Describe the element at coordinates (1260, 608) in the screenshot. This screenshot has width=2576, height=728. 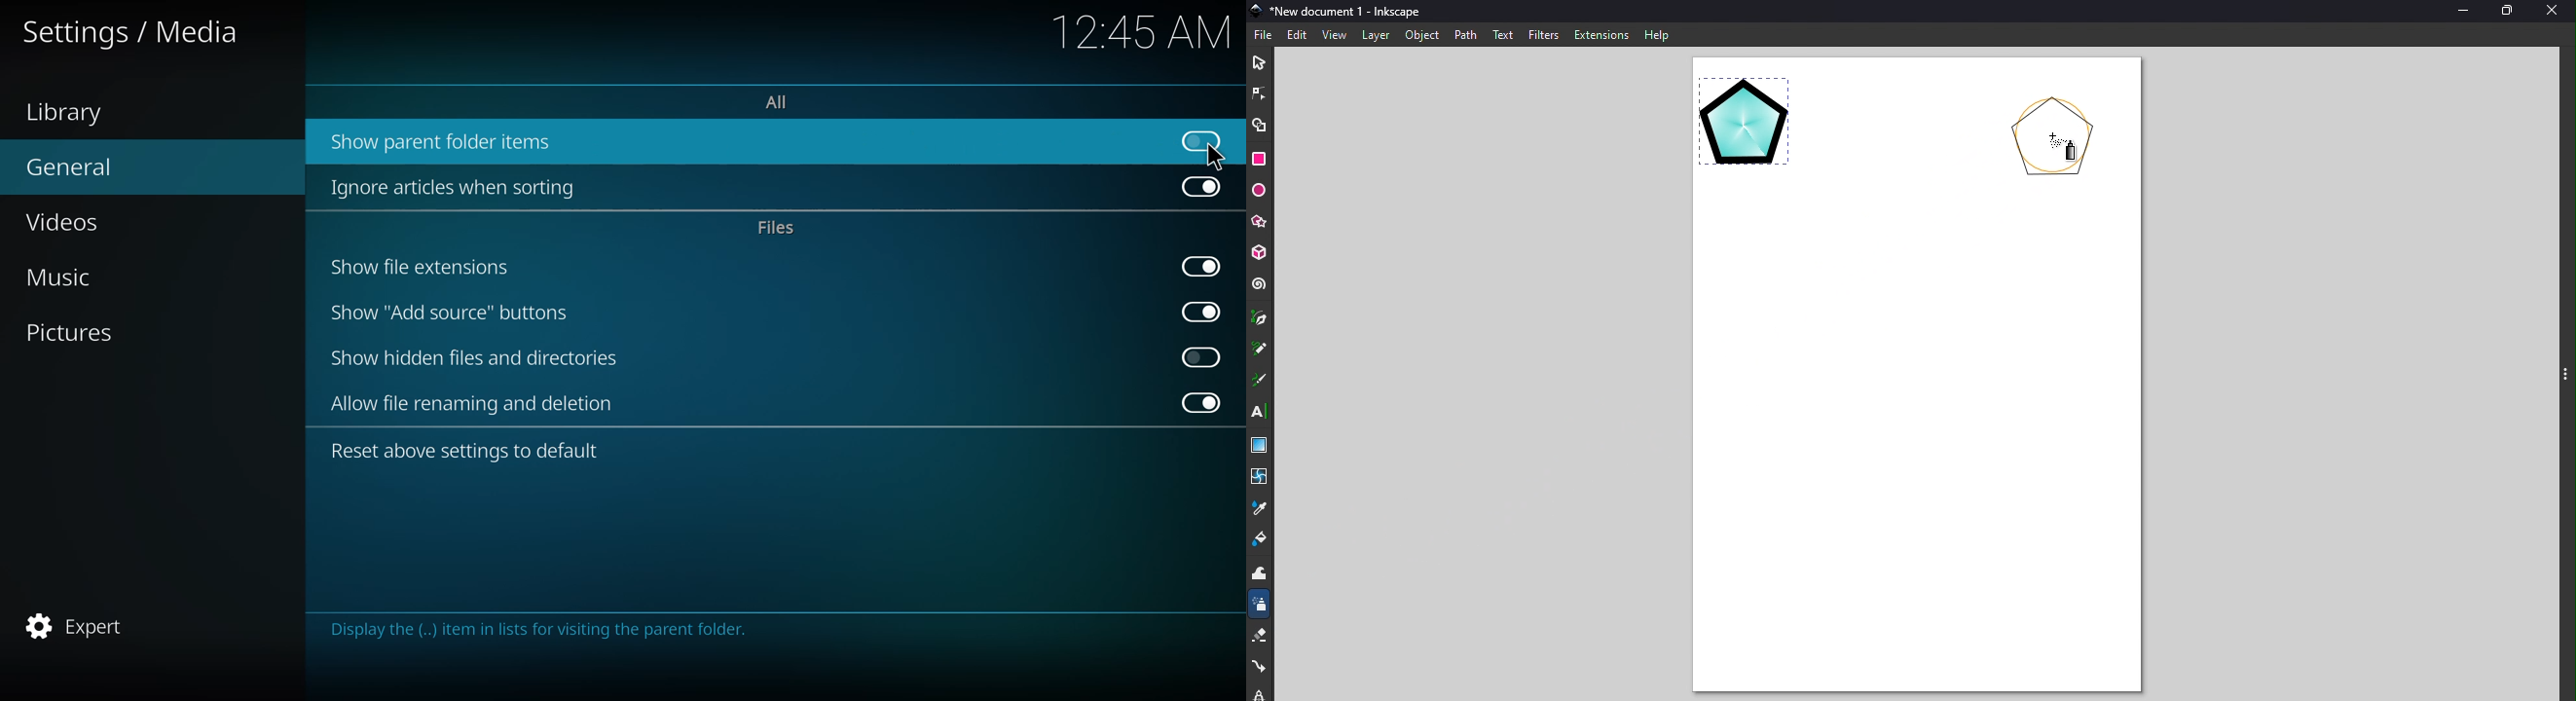
I see `Spray tool` at that location.